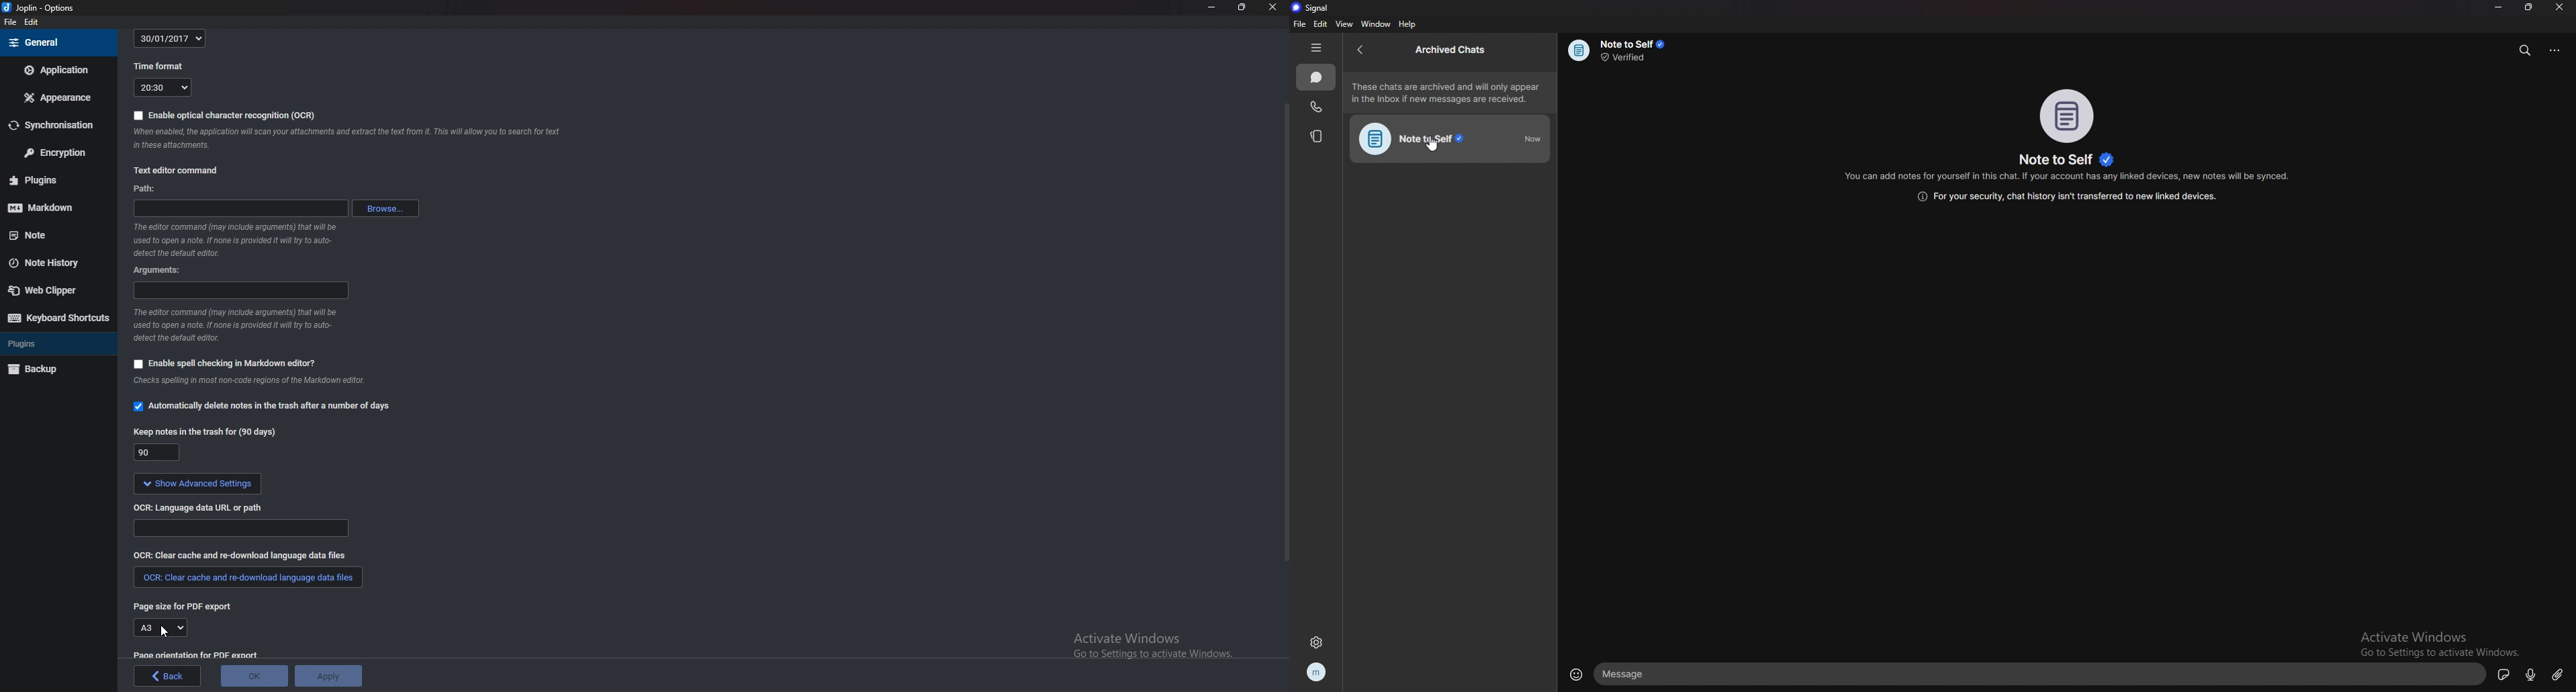  I want to click on back, so click(1361, 49).